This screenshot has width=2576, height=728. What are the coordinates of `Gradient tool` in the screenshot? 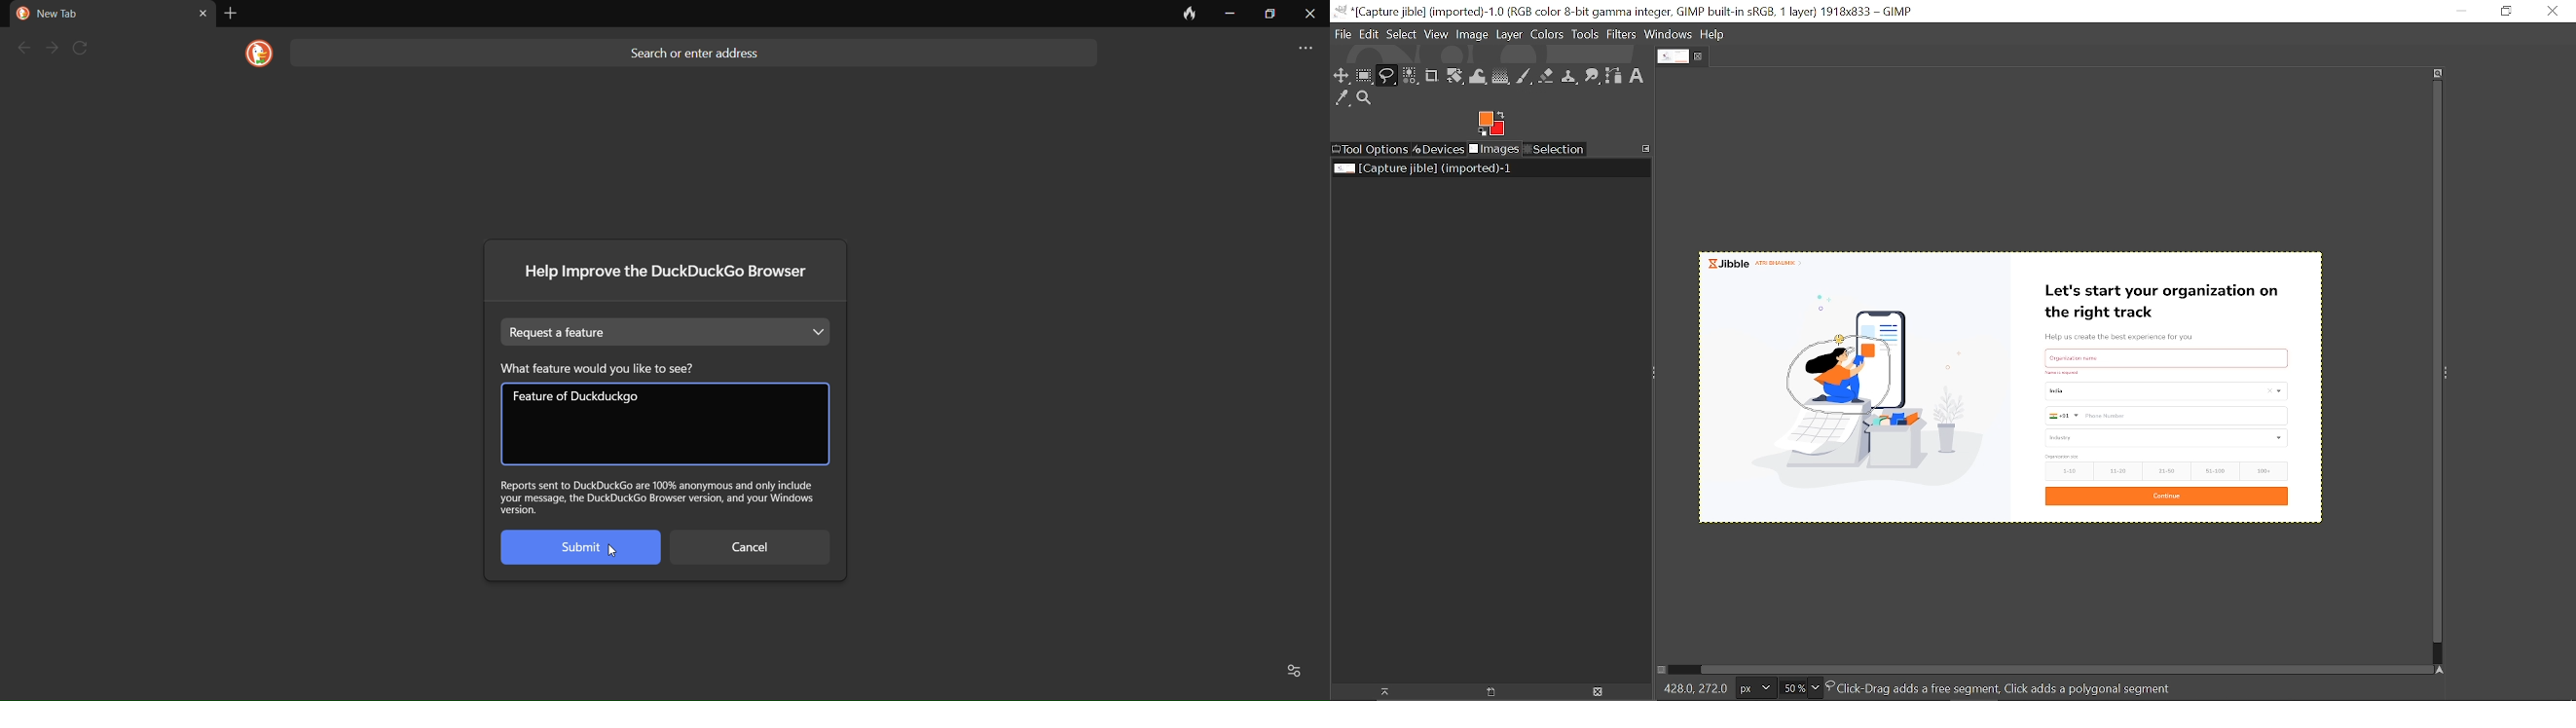 It's located at (1501, 76).